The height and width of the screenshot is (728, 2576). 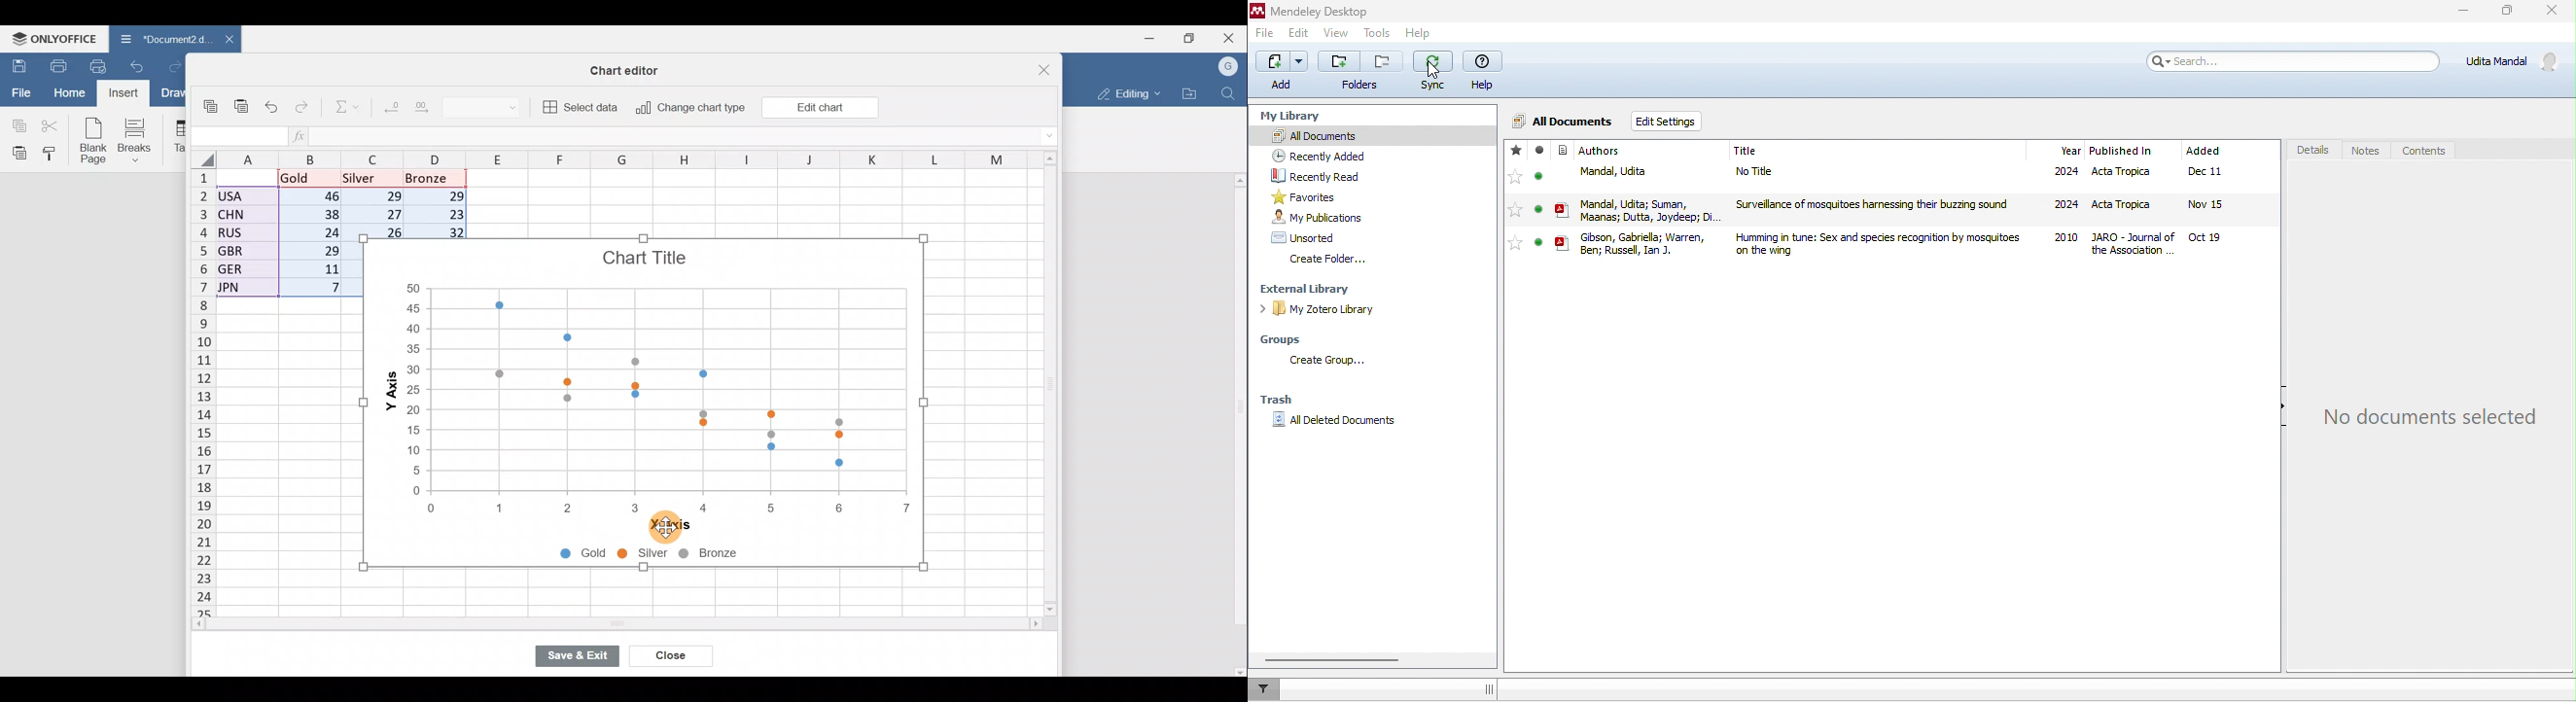 What do you see at coordinates (225, 40) in the screenshot?
I see `Close document` at bounding box center [225, 40].